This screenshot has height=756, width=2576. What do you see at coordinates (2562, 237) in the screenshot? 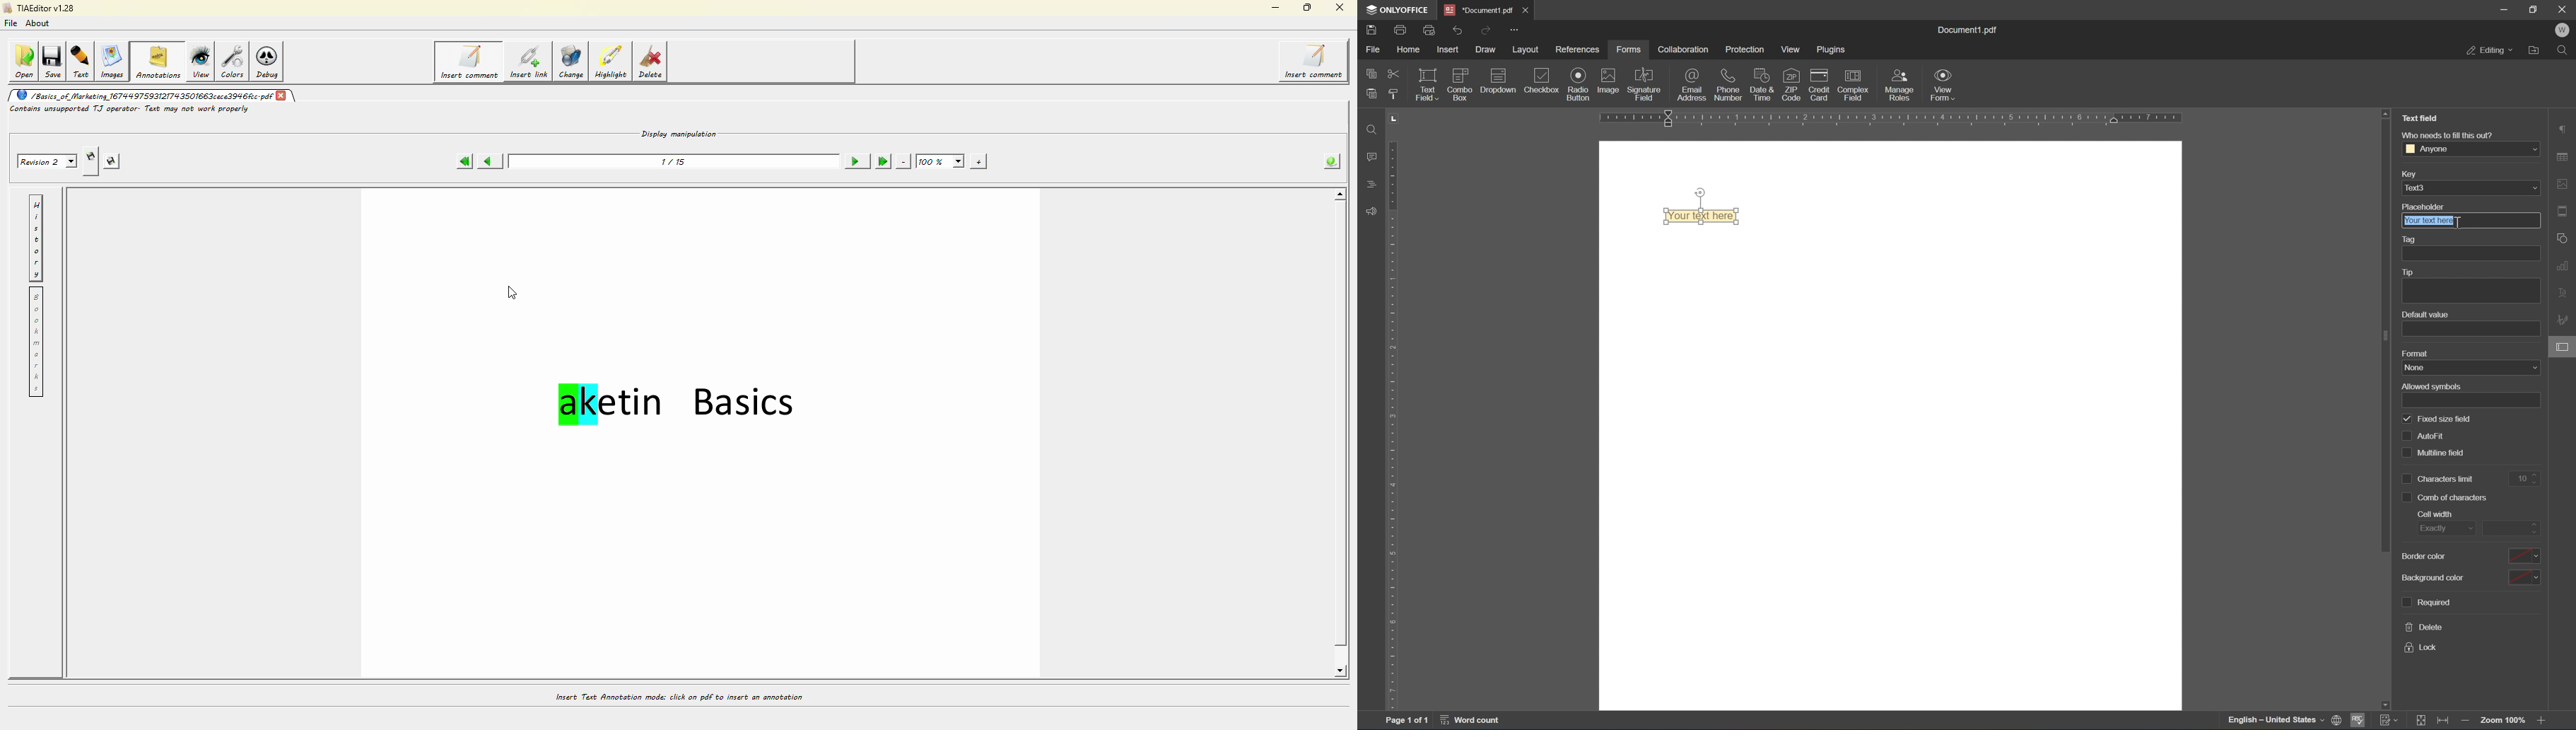
I see `shape settings` at bounding box center [2562, 237].